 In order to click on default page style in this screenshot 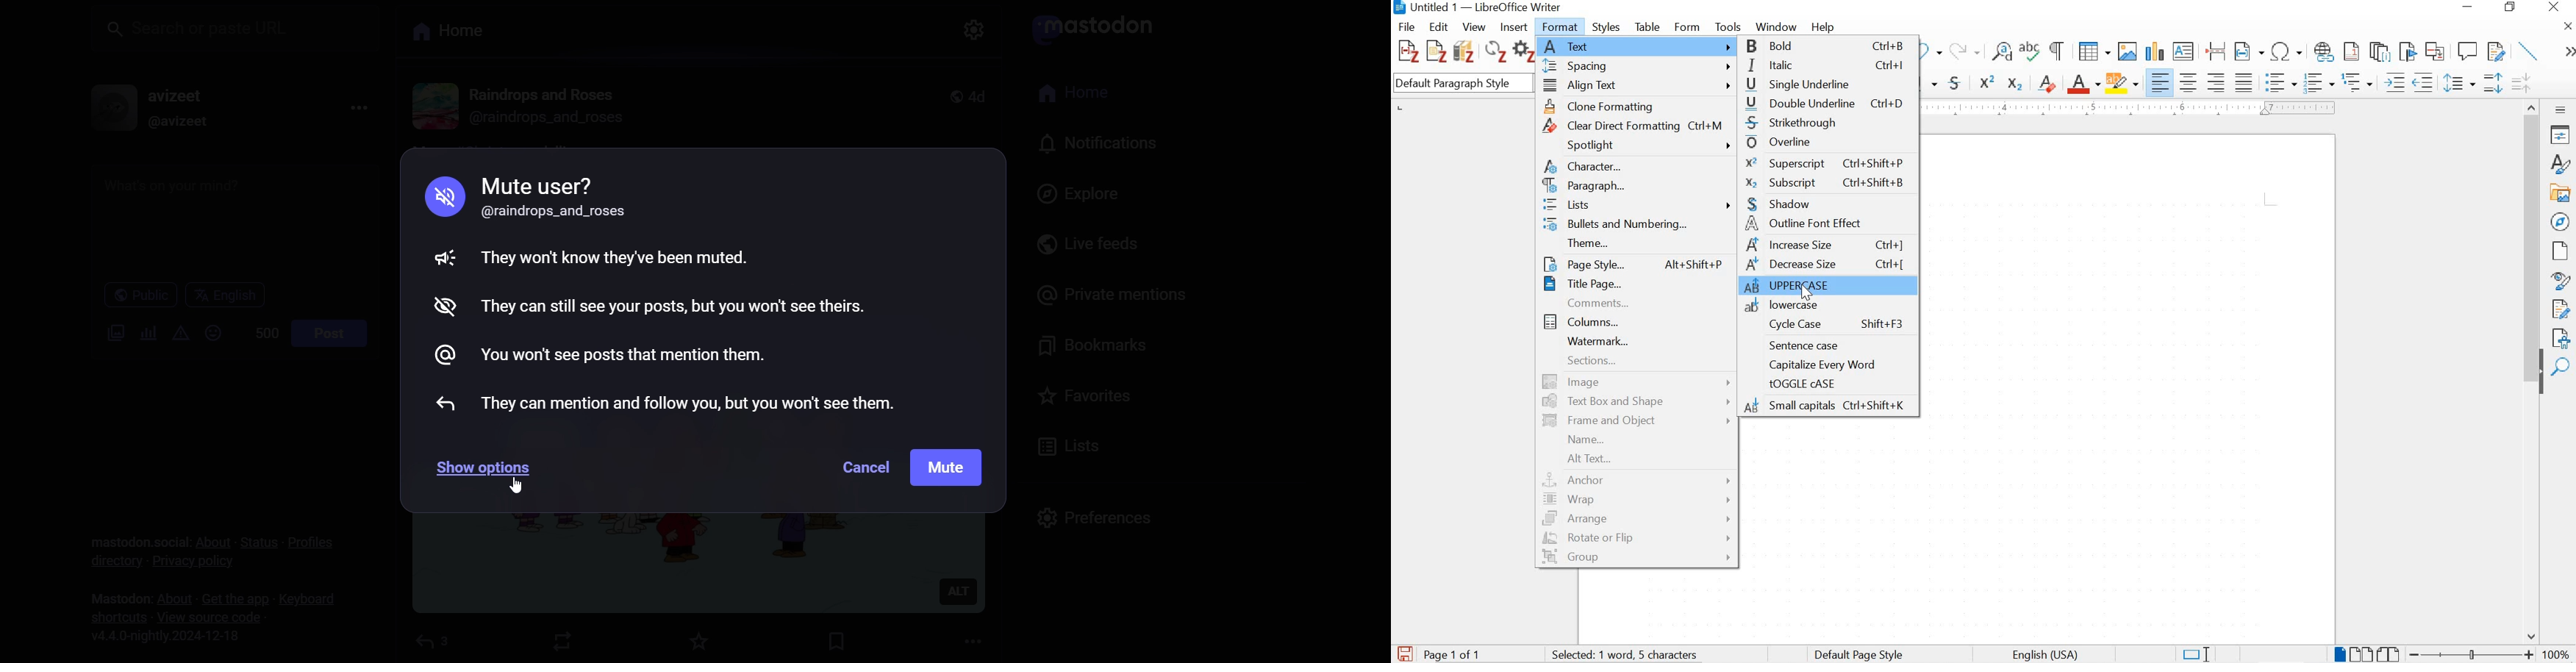, I will do `click(1861, 654)`.